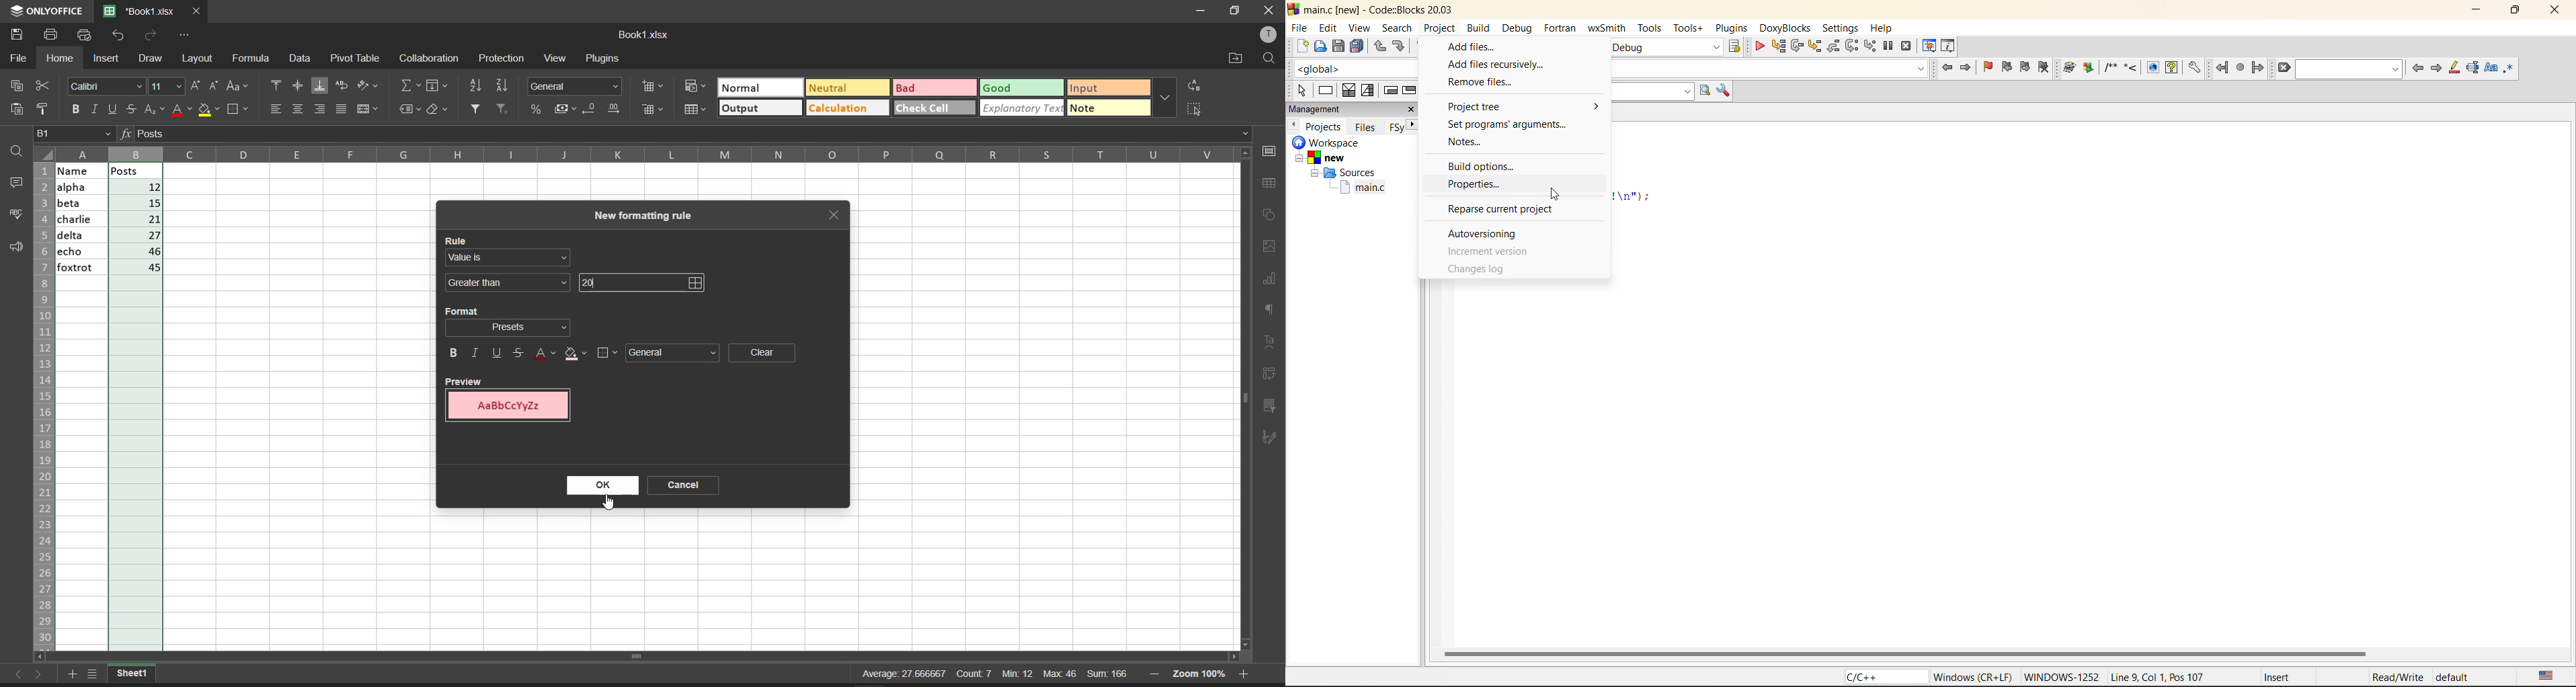 This screenshot has width=2576, height=700. I want to click on increment font size, so click(196, 80).